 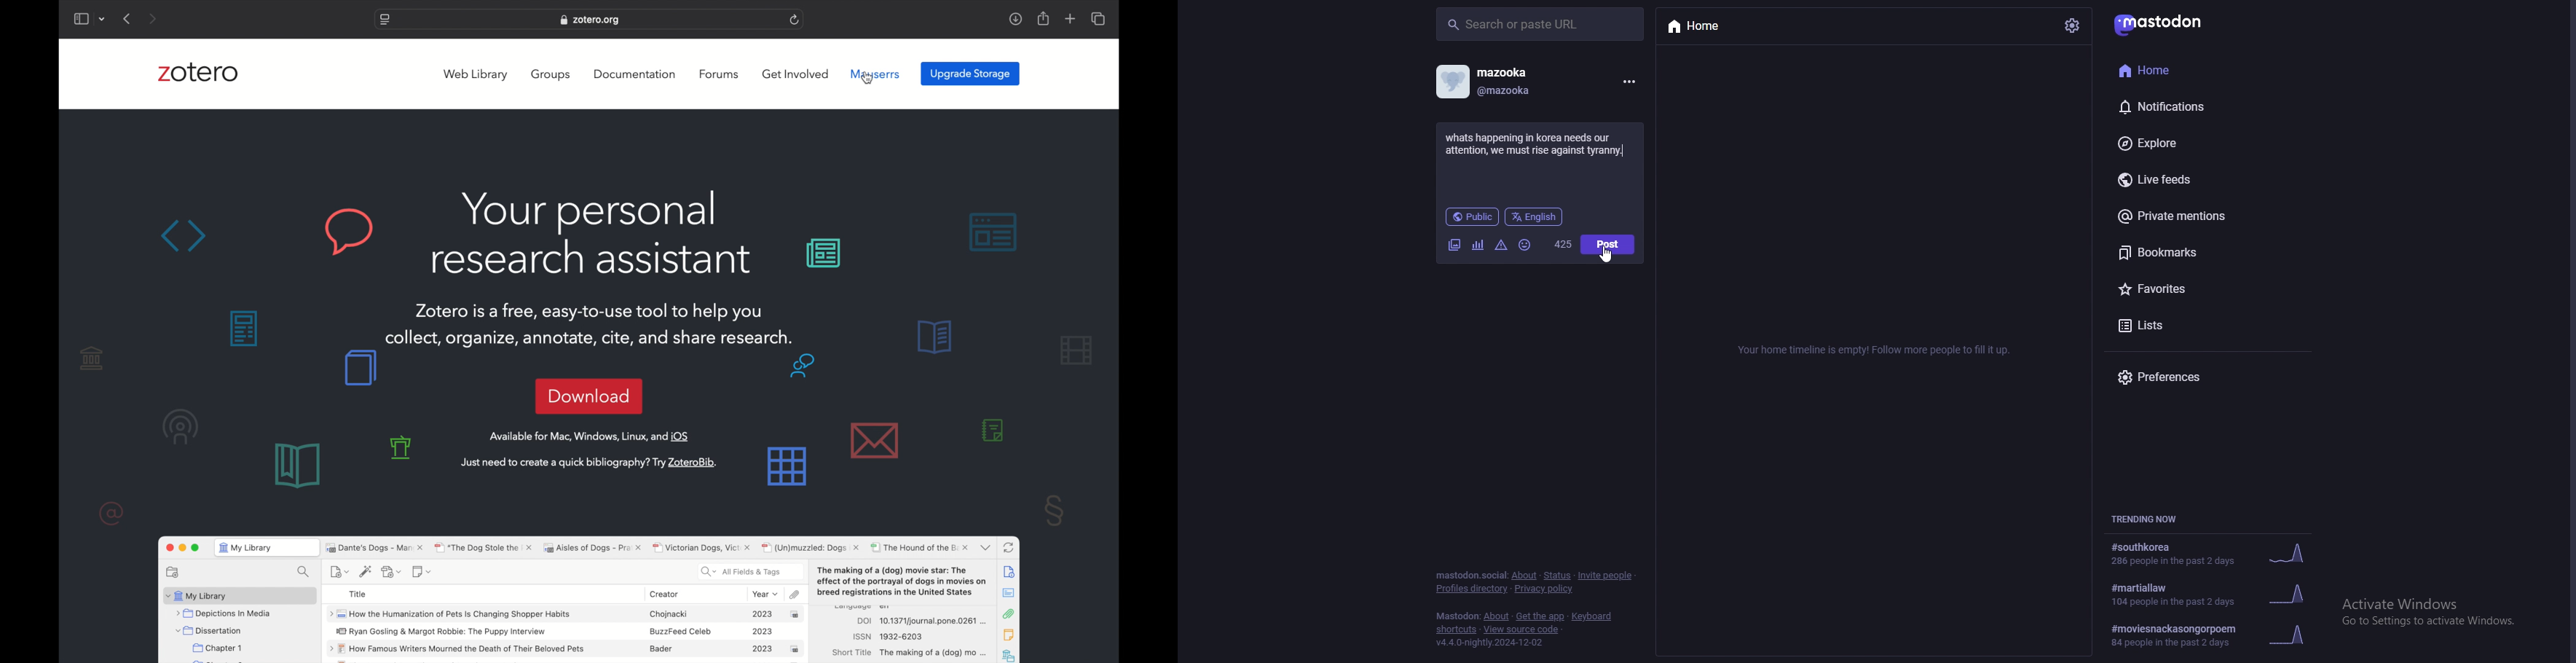 I want to click on website settings, so click(x=384, y=20).